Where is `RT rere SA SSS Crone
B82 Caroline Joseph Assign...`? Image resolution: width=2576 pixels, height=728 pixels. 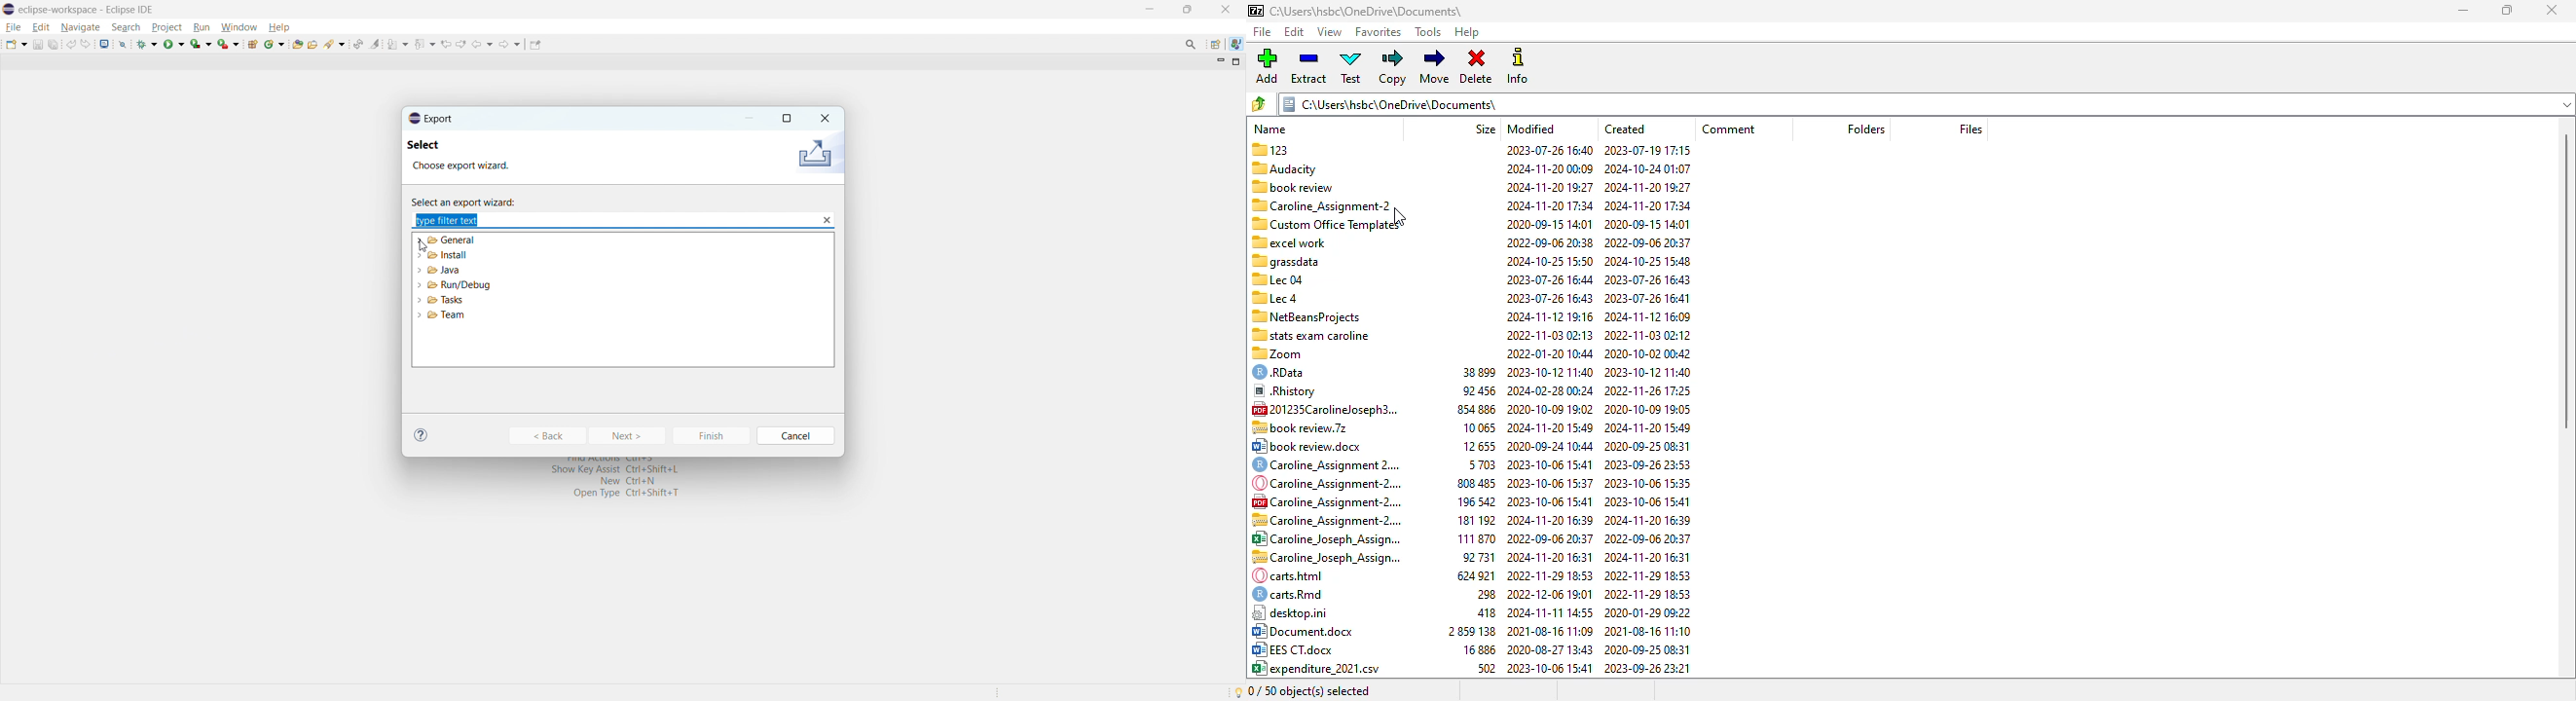
RT rere SA SSS Crone
B82 Caroline Joseph Assign... is located at coordinates (1328, 539).